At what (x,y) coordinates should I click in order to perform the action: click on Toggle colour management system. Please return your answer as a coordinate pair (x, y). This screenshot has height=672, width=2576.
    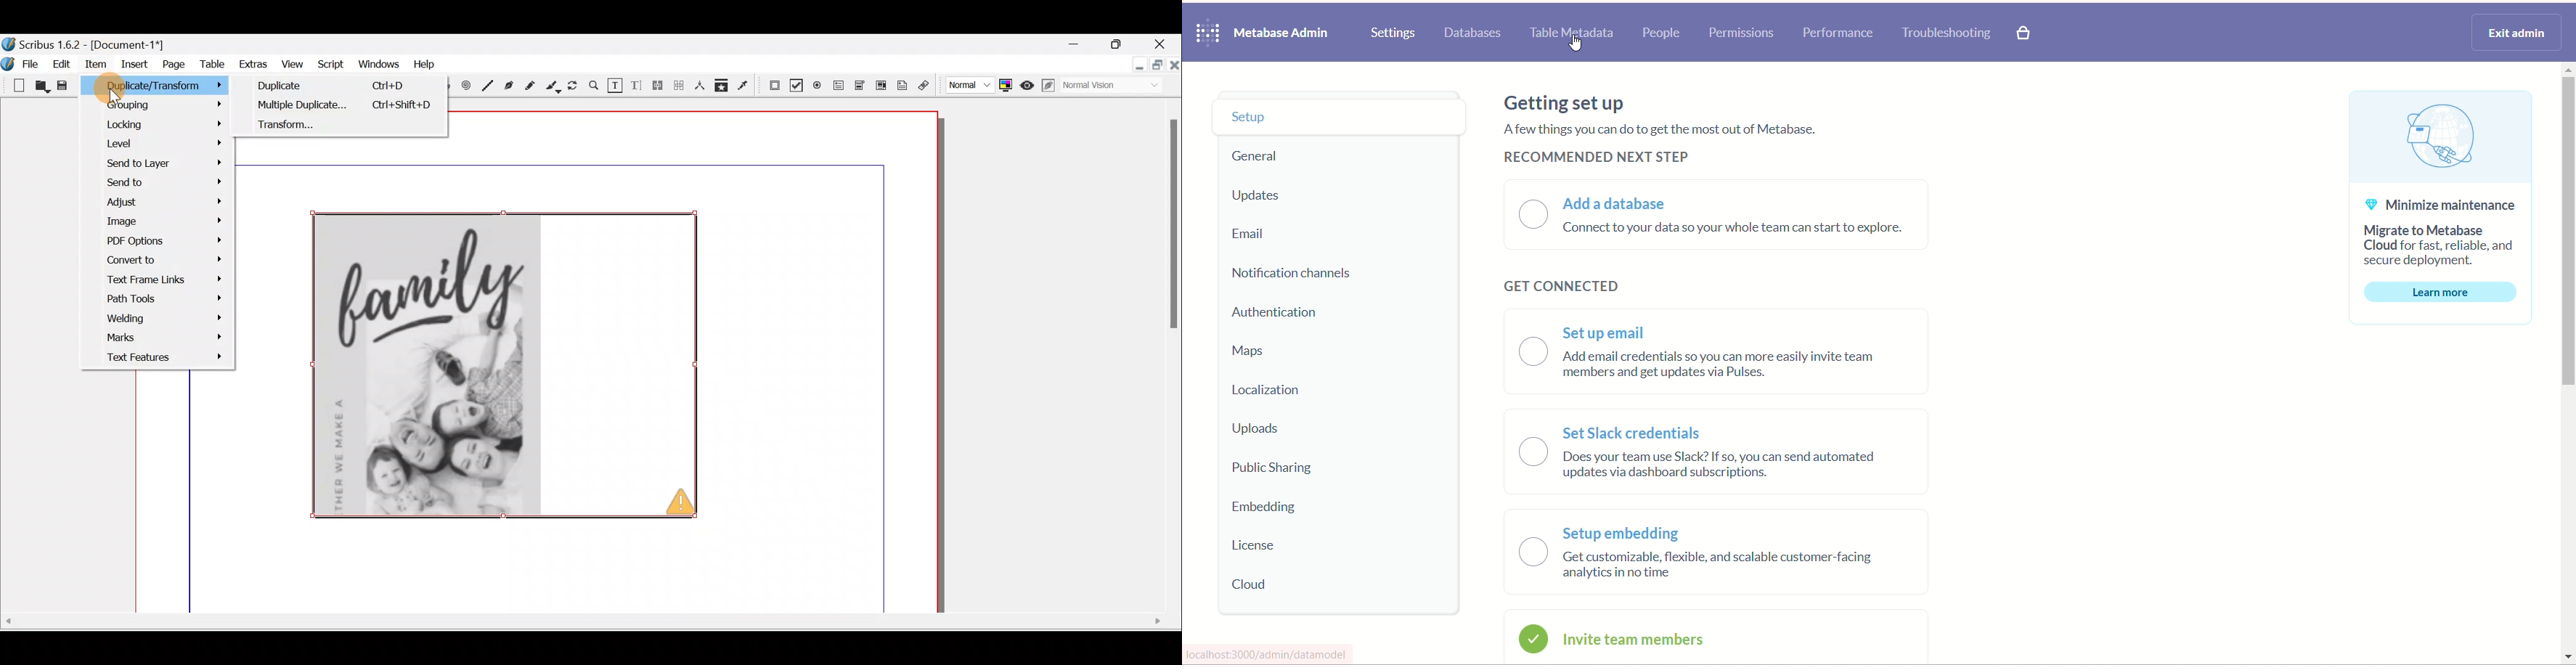
    Looking at the image, I should click on (1007, 85).